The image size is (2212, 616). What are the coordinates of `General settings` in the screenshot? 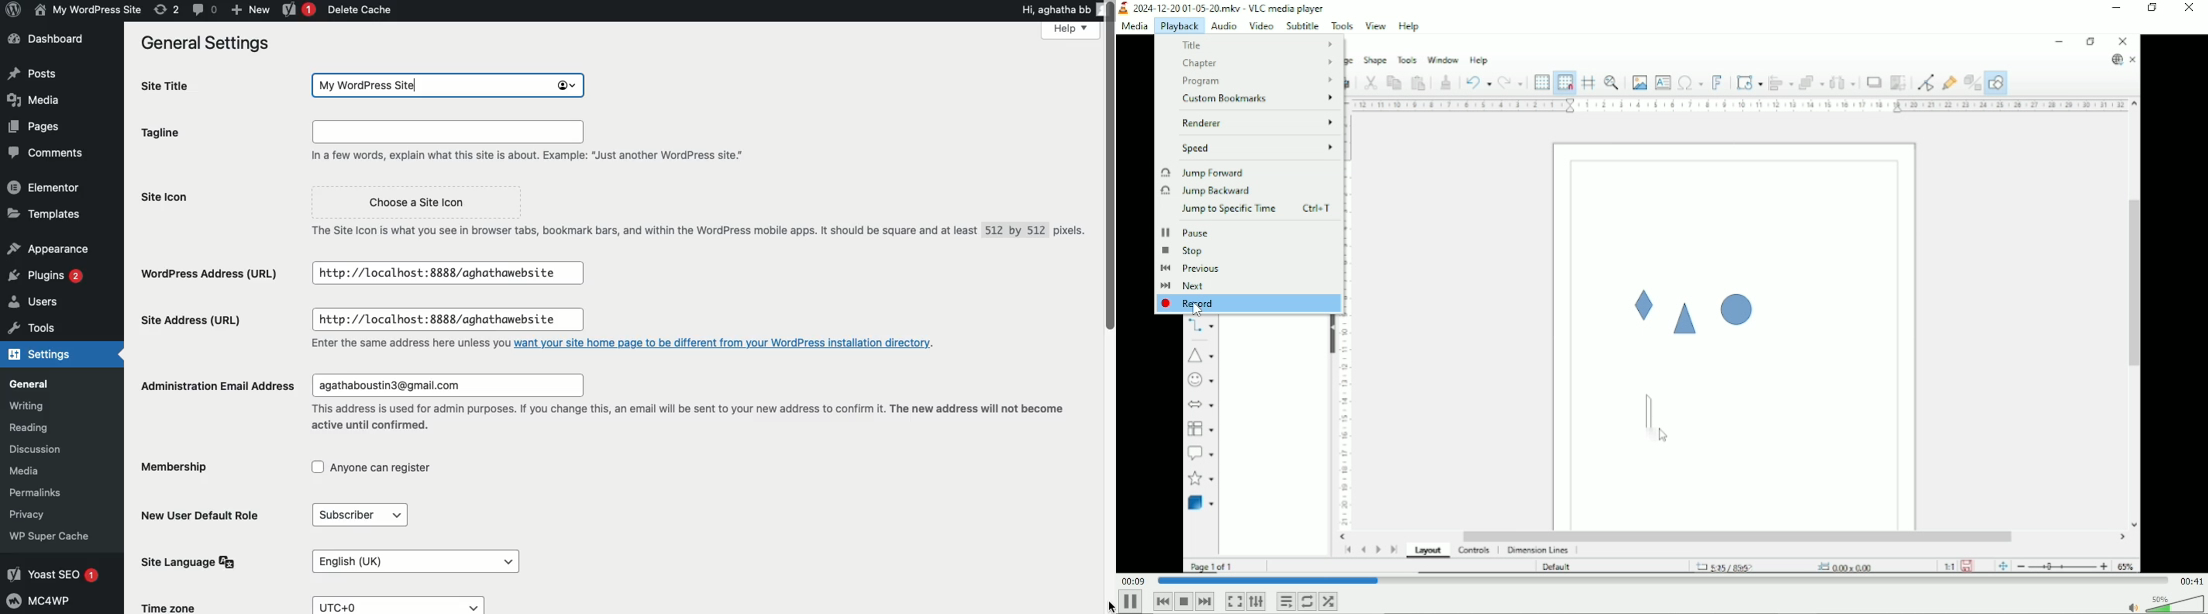 It's located at (210, 46).